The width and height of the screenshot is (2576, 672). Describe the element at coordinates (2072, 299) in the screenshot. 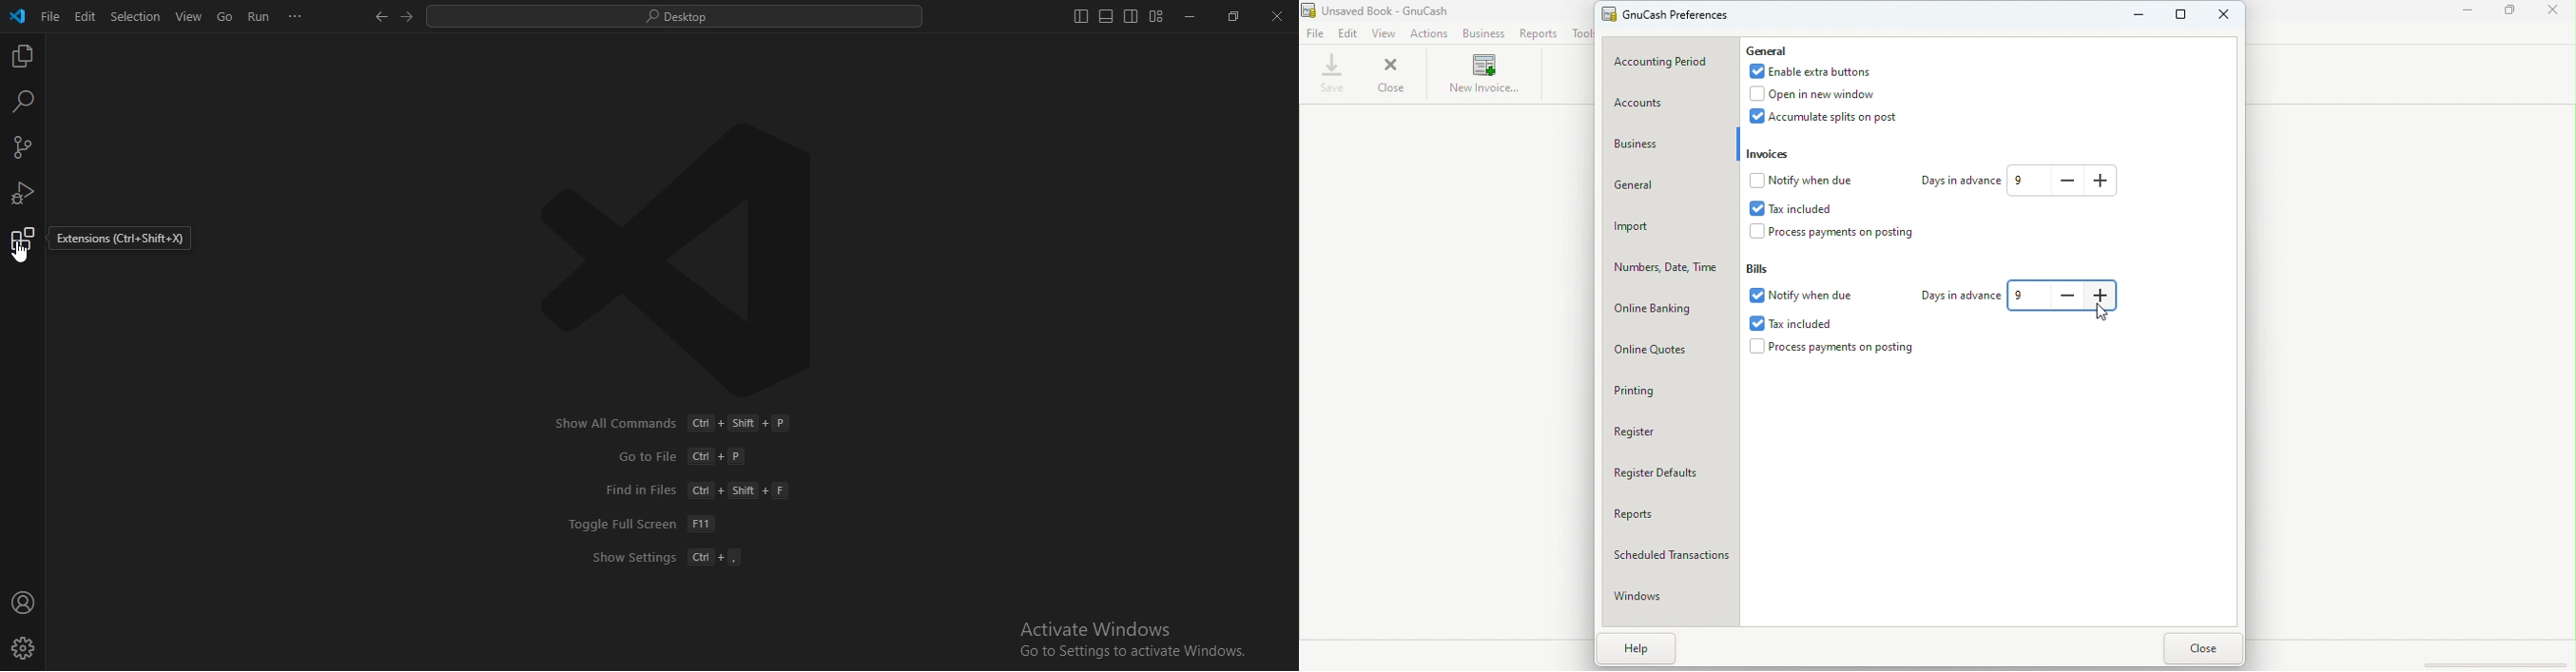

I see `Decrease` at that location.